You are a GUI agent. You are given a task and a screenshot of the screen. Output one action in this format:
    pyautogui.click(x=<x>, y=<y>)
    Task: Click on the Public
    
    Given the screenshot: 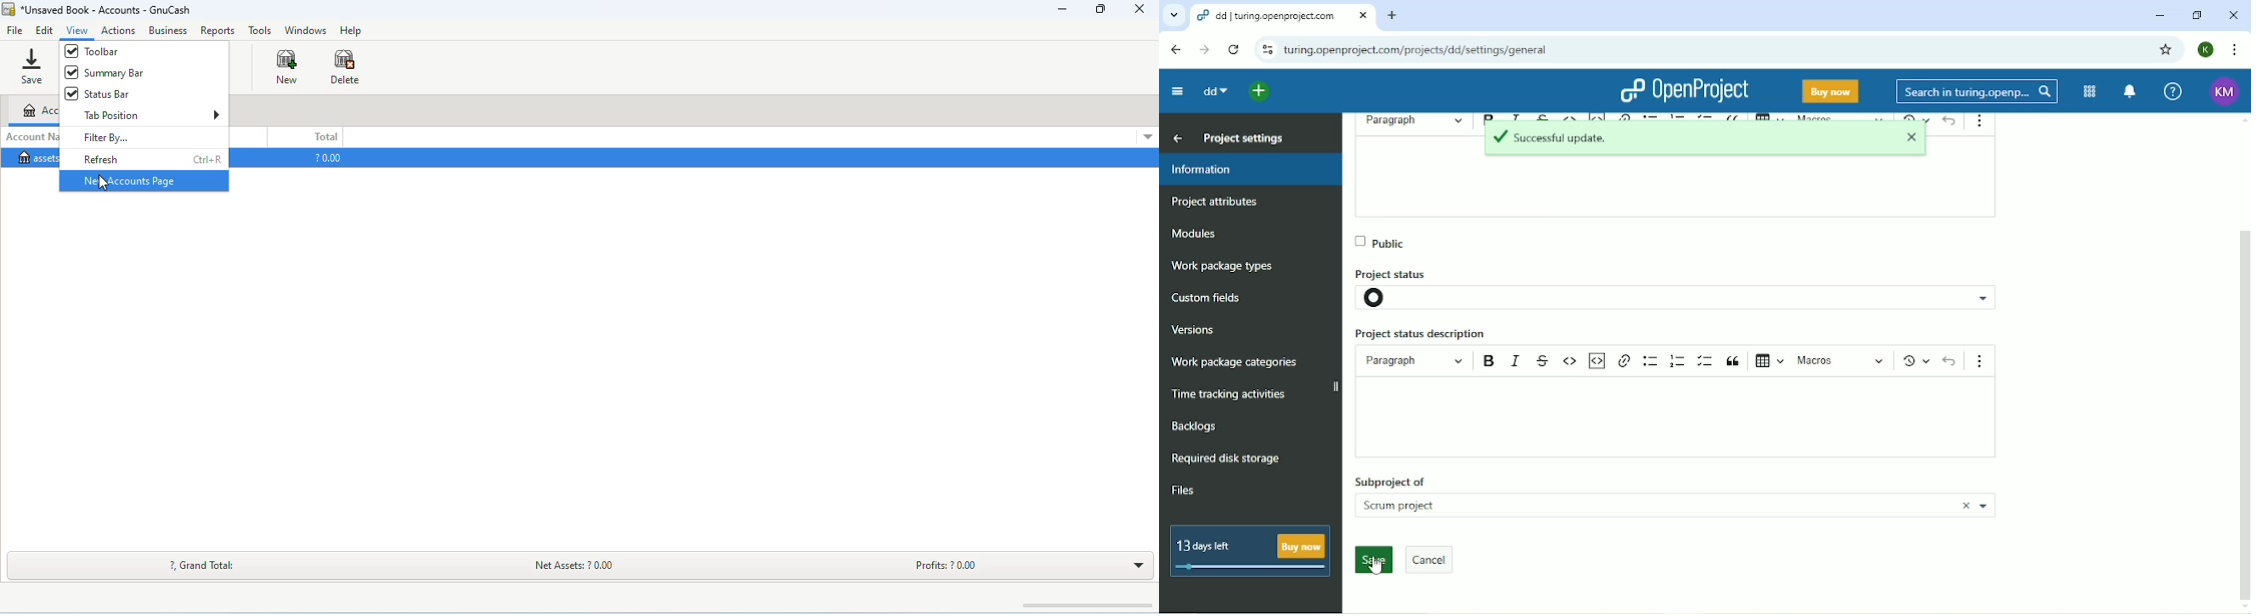 What is the action you would take?
    pyautogui.click(x=1380, y=239)
    